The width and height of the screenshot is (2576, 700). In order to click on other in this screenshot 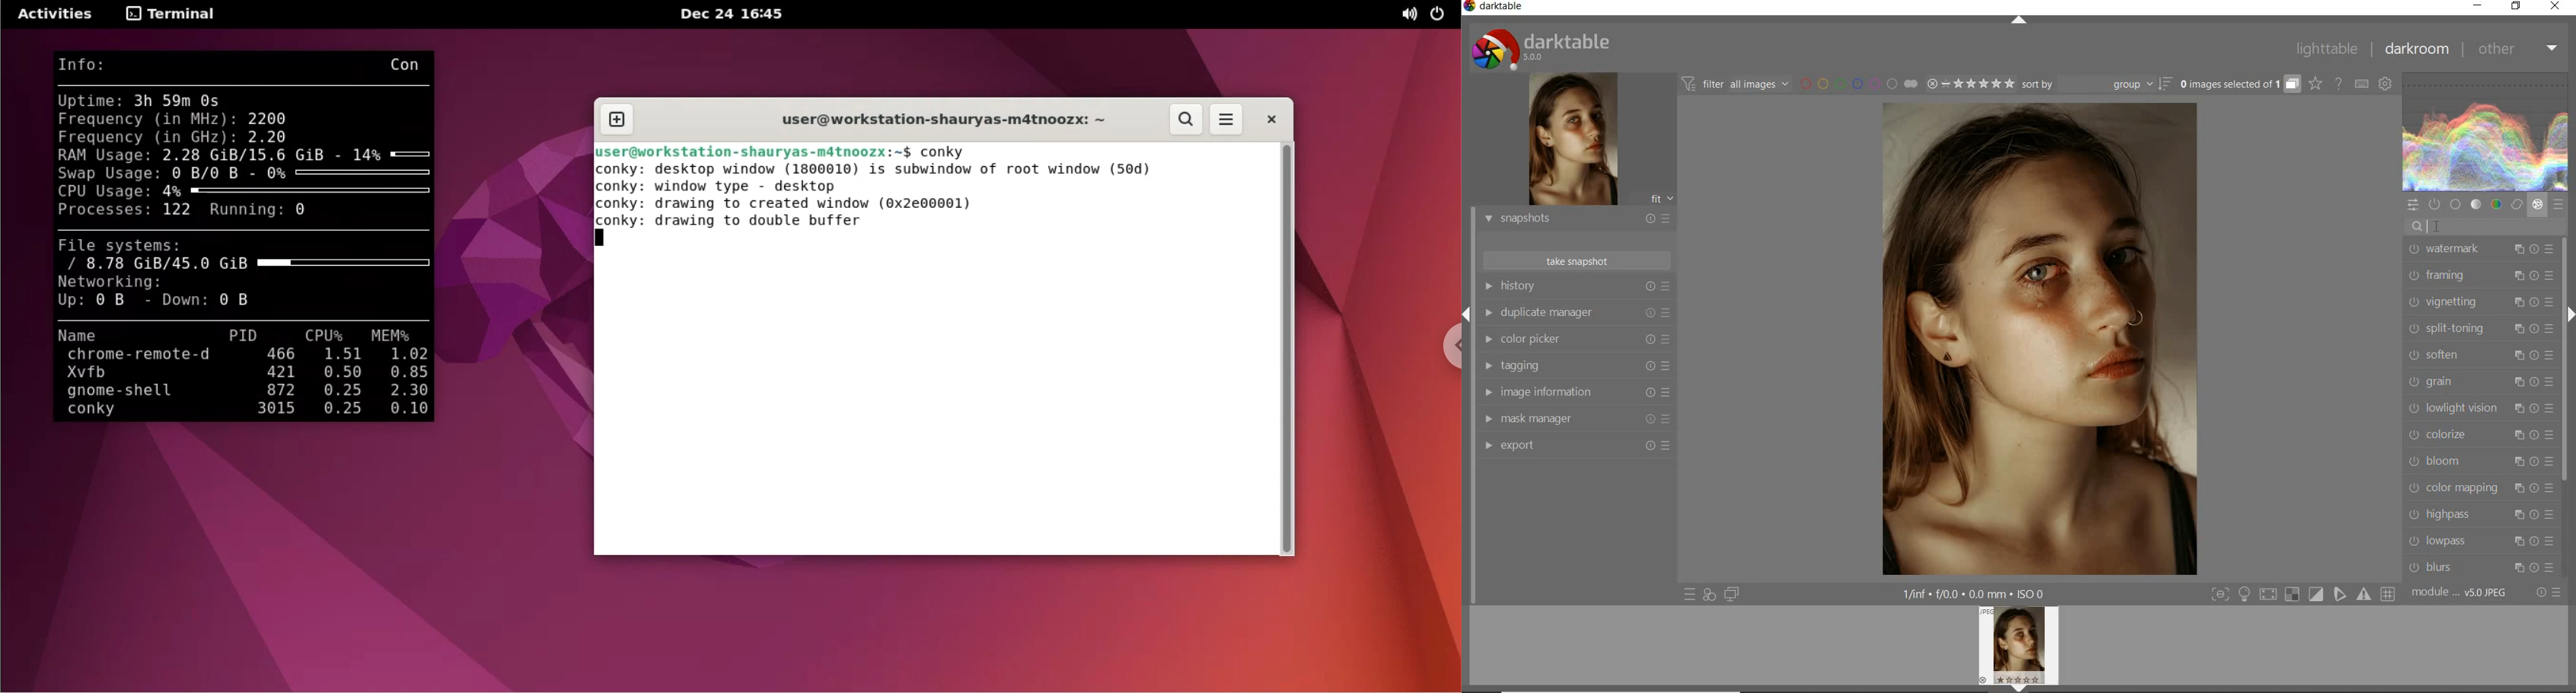, I will do `click(2515, 50)`.